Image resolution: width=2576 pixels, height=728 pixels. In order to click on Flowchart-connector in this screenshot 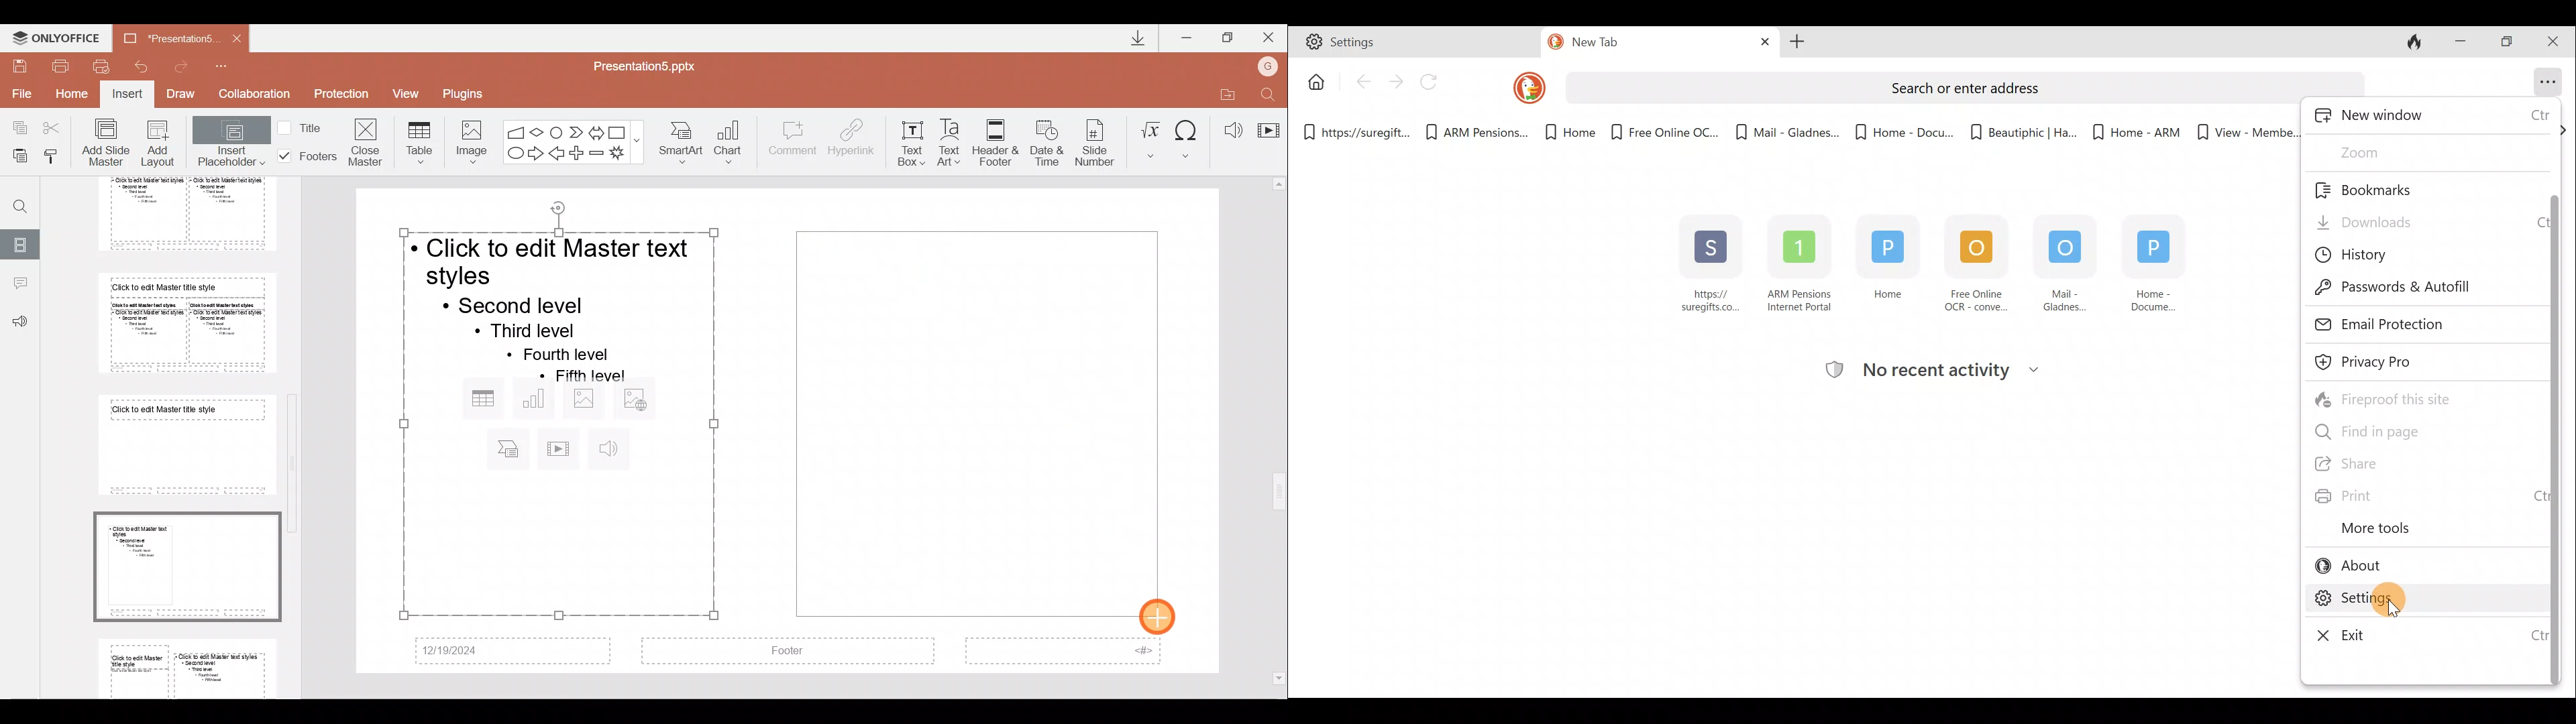, I will do `click(557, 129)`.